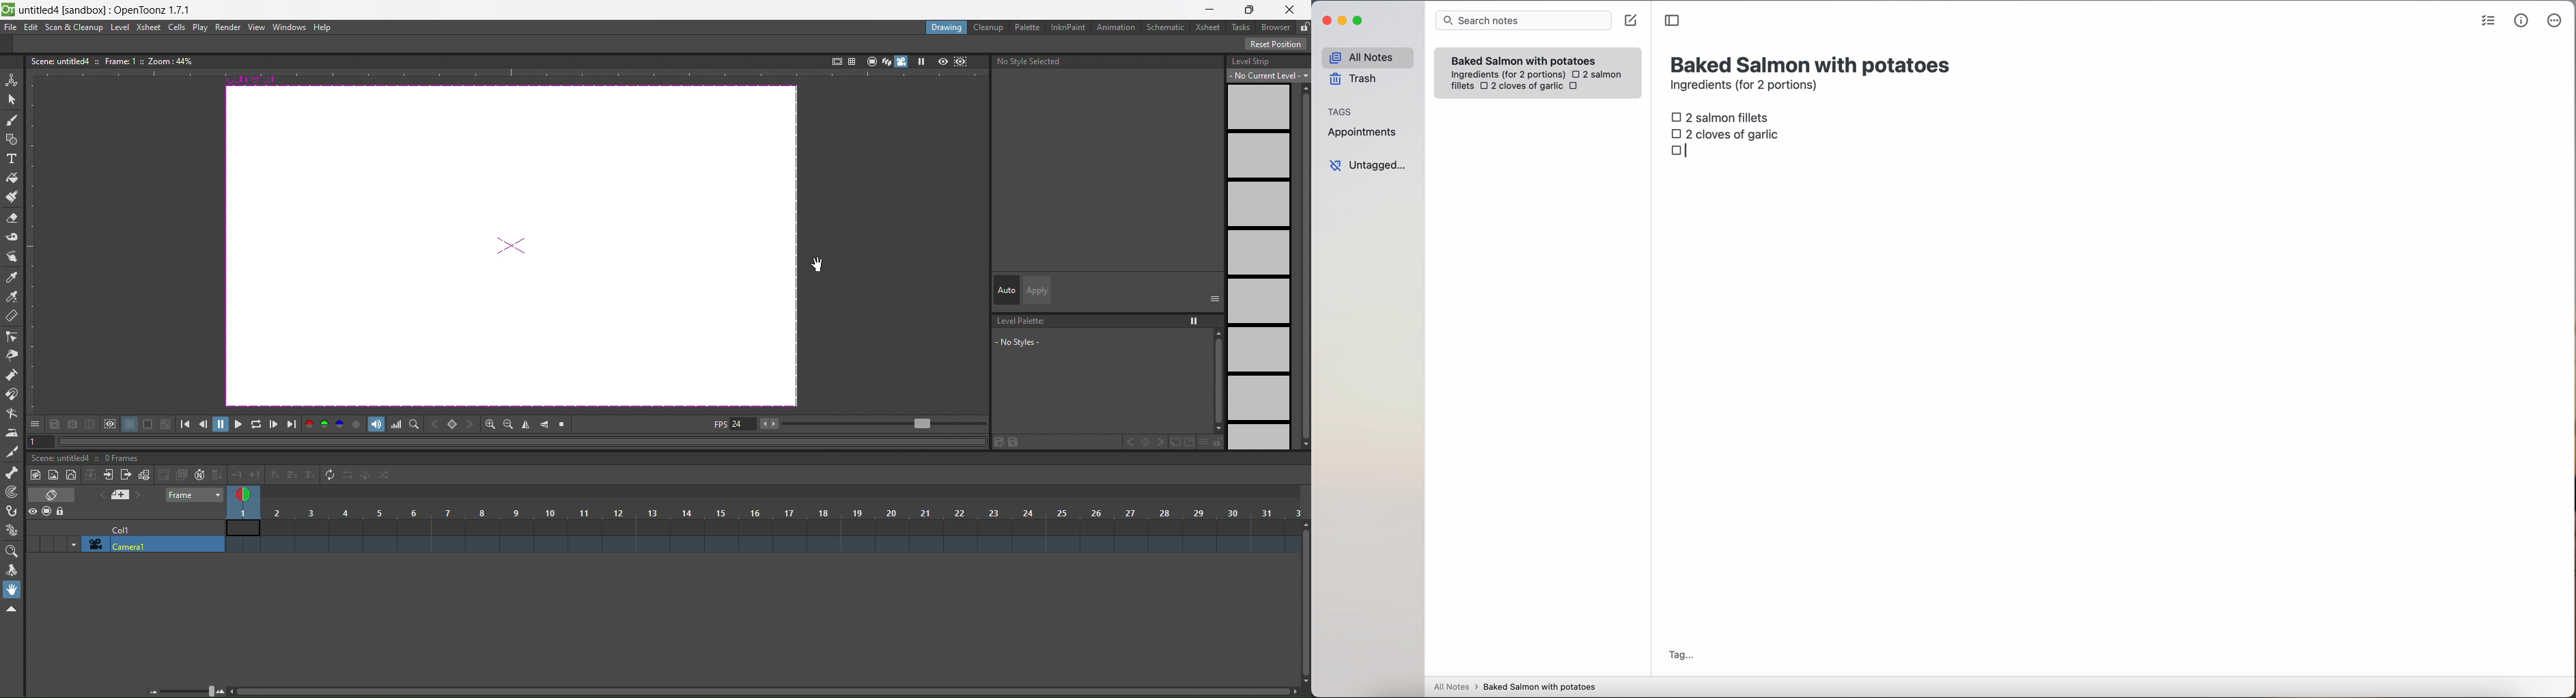 Image resolution: width=2576 pixels, height=700 pixels. Describe the element at coordinates (1723, 116) in the screenshot. I see `2 salmon fillets` at that location.